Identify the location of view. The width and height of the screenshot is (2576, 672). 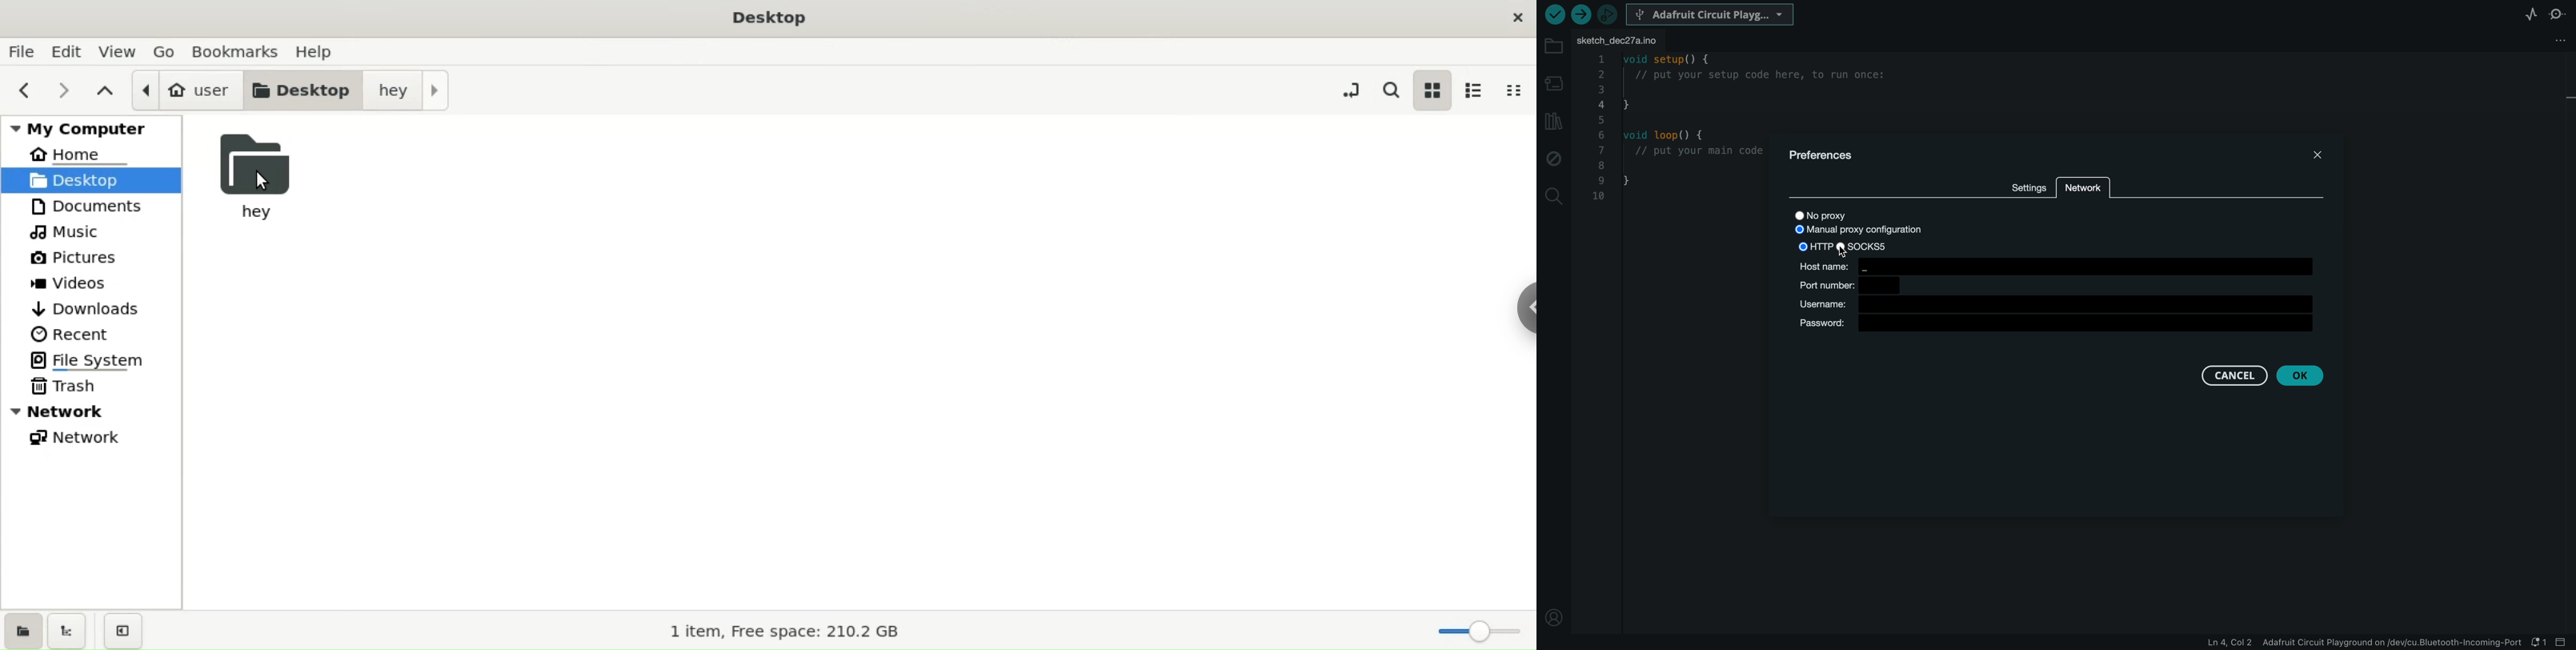
(121, 51).